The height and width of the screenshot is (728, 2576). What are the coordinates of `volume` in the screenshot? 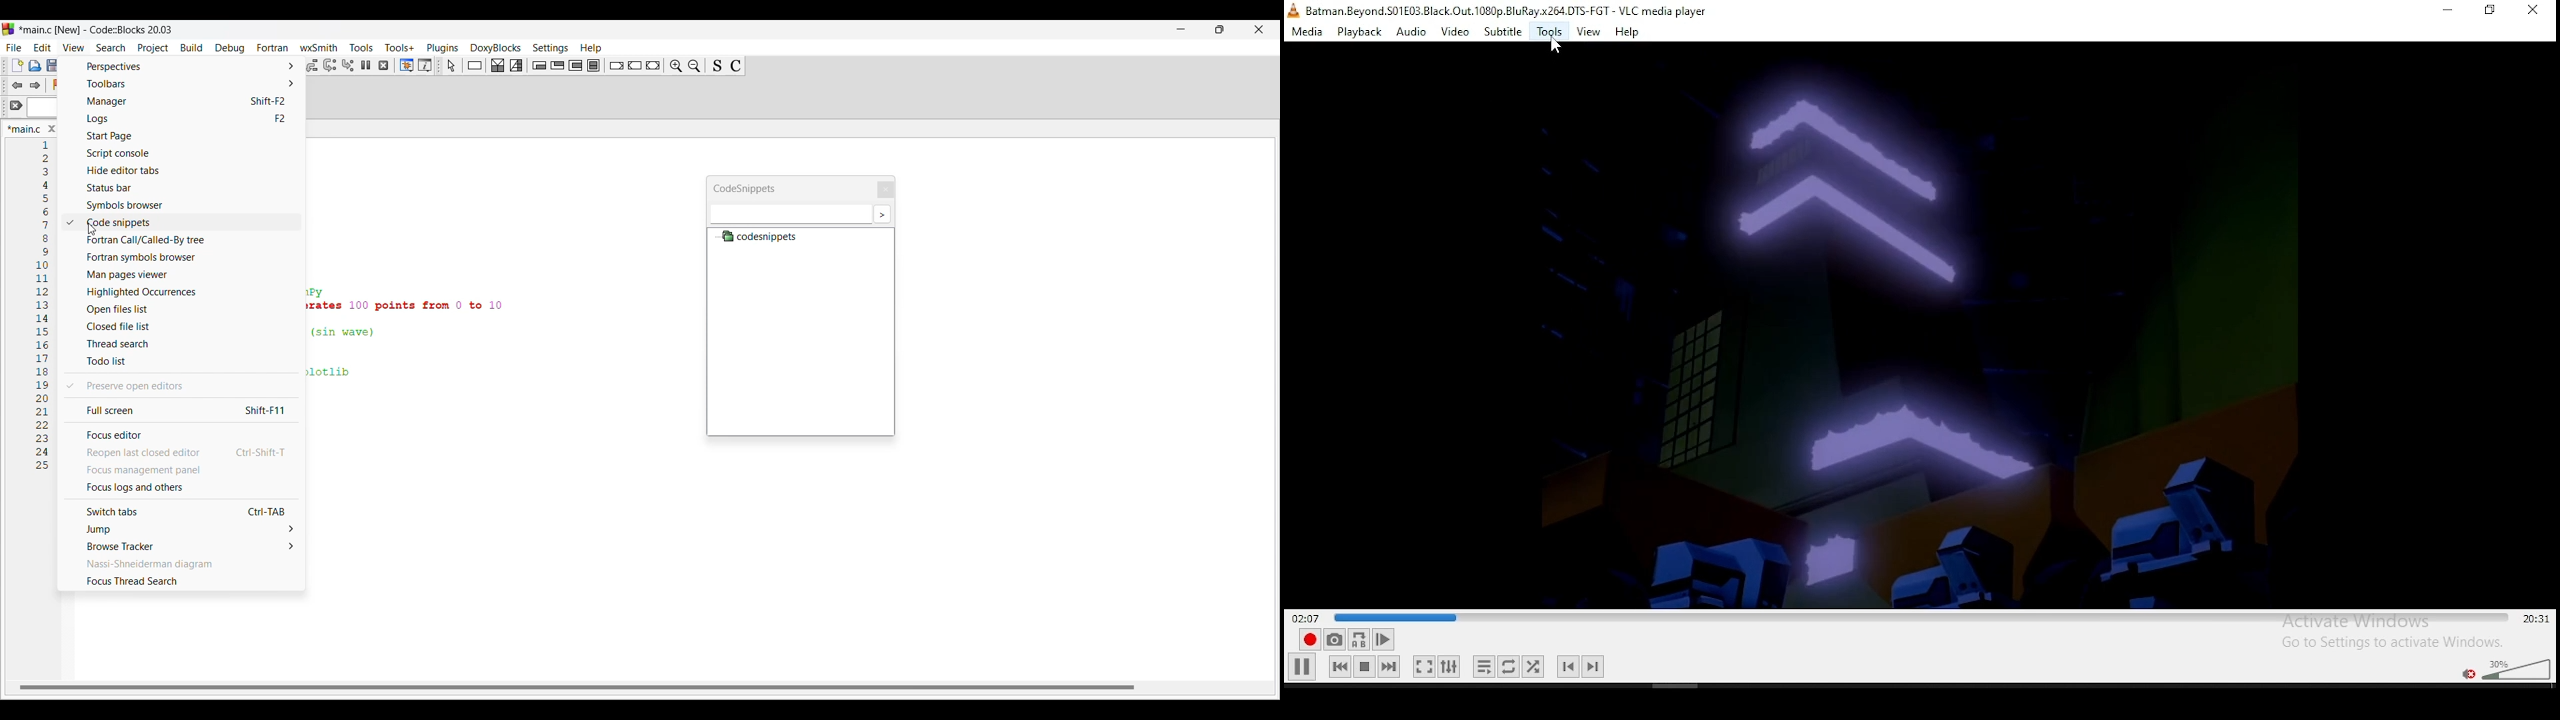 It's located at (2518, 667).